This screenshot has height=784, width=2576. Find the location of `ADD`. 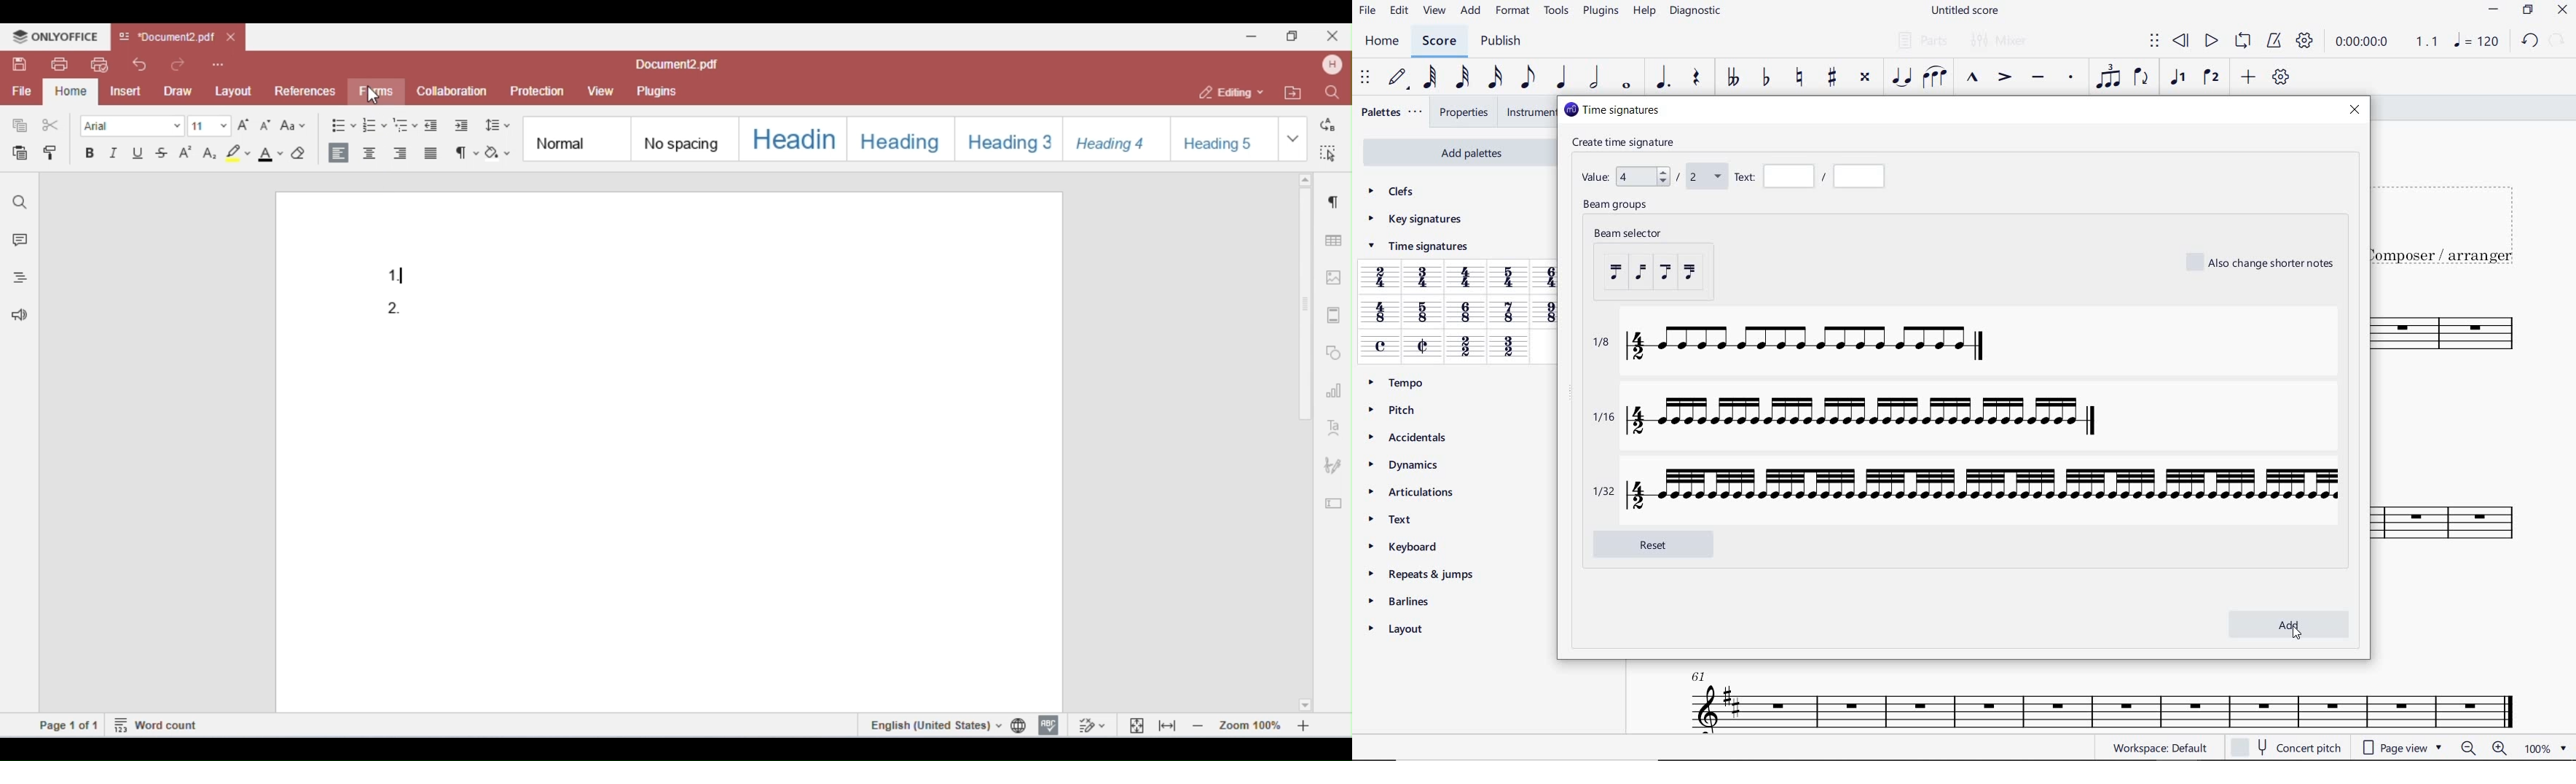

ADD is located at coordinates (2248, 77).